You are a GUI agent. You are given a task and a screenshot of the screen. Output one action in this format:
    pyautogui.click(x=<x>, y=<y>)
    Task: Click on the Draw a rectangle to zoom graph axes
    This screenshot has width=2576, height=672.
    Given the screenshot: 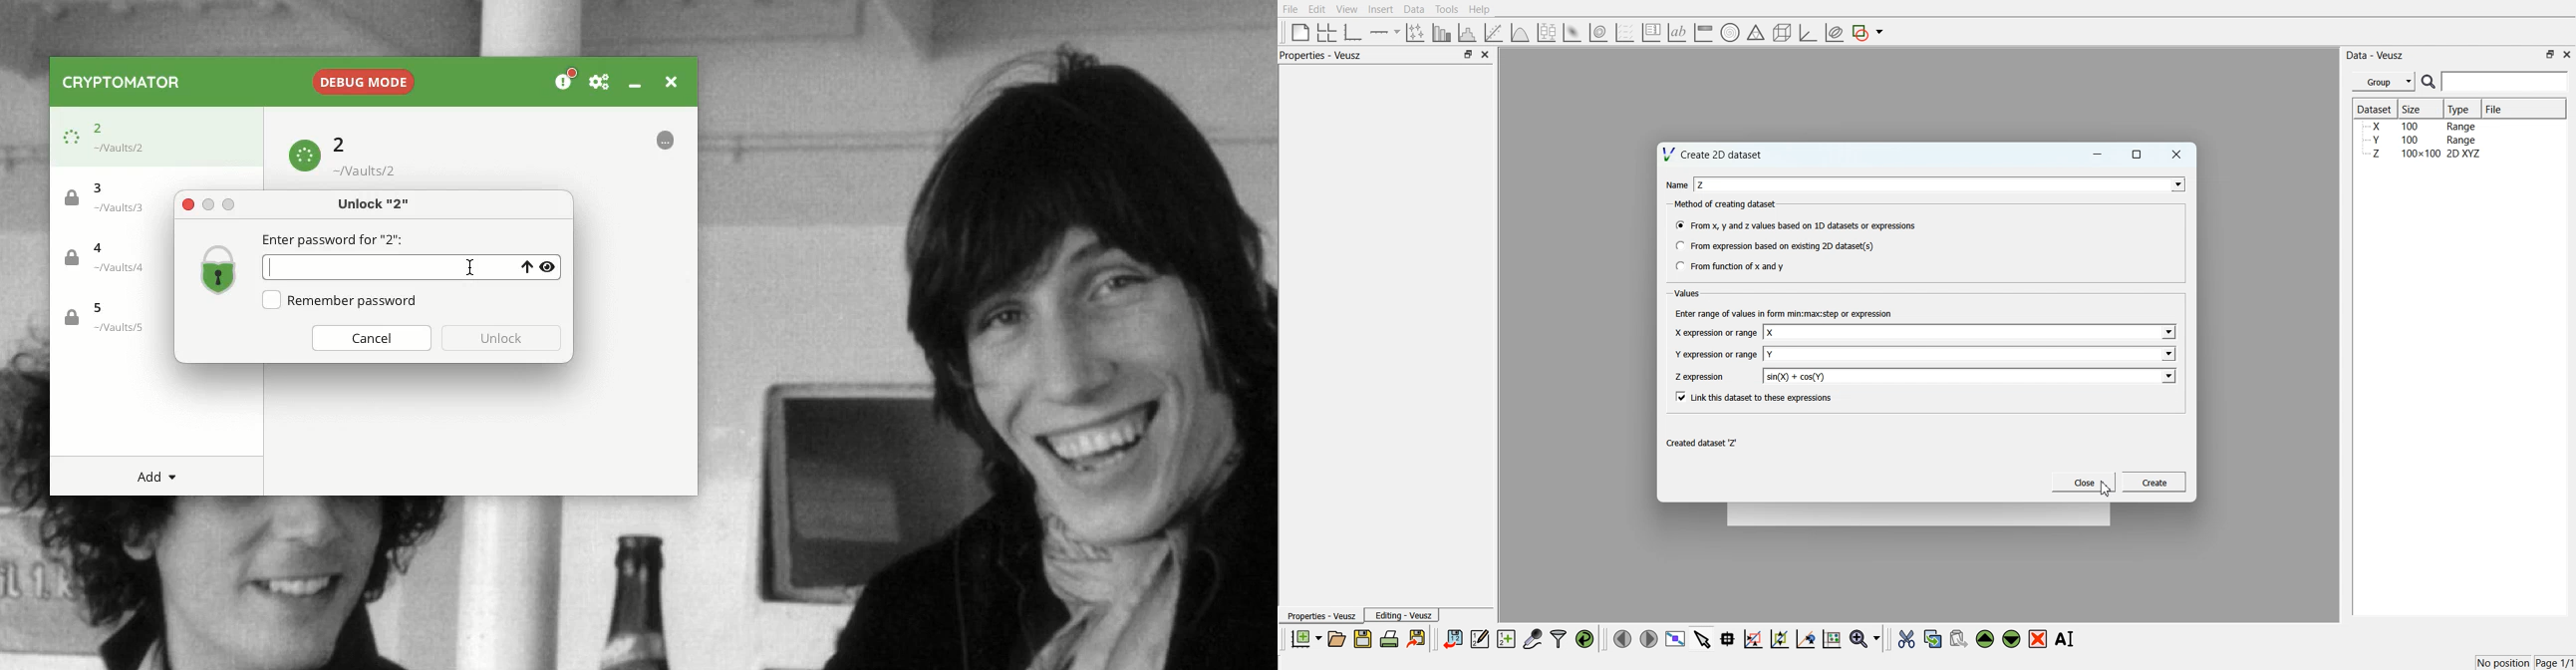 What is the action you would take?
    pyautogui.click(x=1752, y=639)
    